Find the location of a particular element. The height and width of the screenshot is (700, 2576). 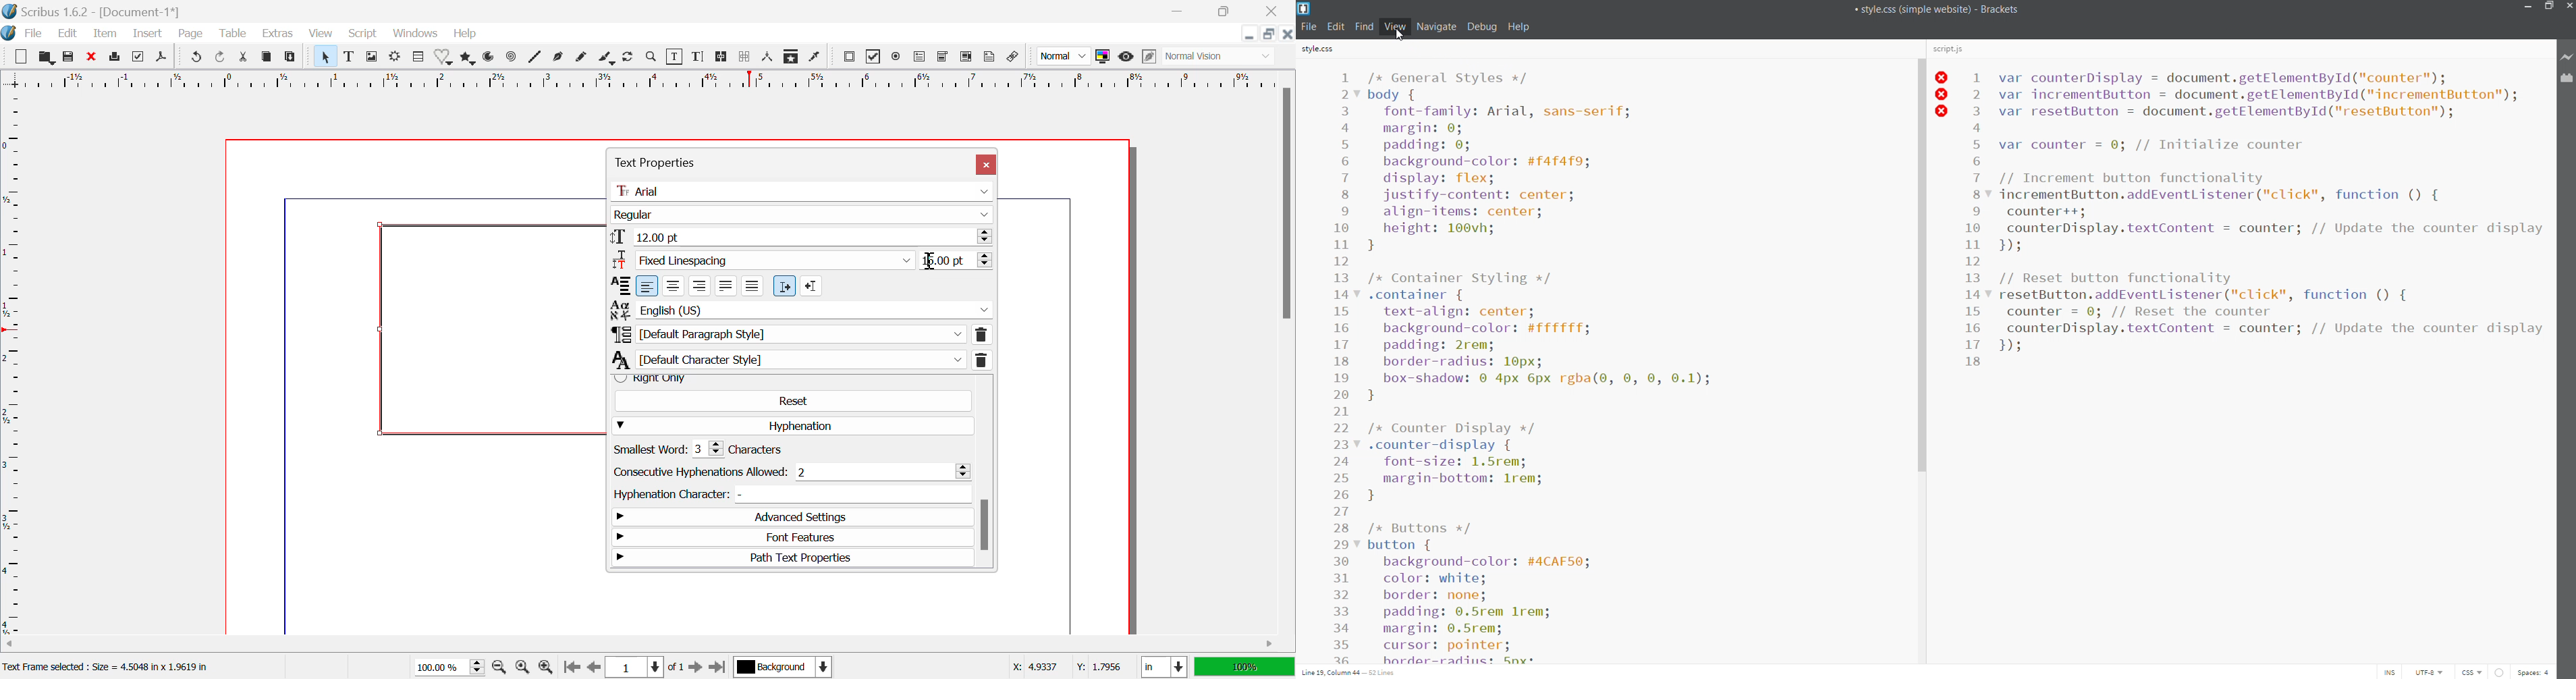

Save as Pdf is located at coordinates (165, 57).